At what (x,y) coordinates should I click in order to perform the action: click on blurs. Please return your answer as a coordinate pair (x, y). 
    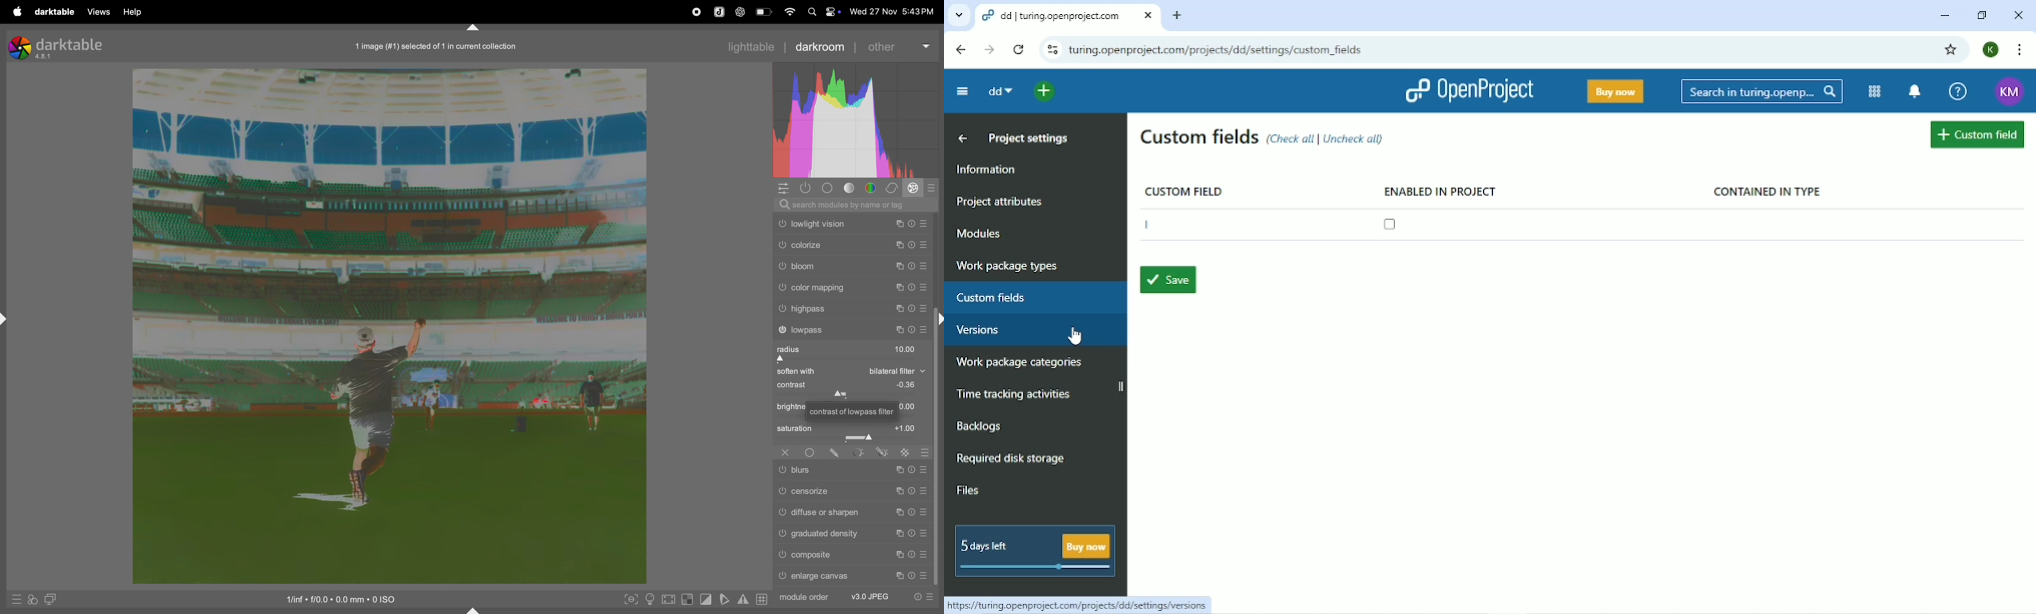
    Looking at the image, I should click on (851, 471).